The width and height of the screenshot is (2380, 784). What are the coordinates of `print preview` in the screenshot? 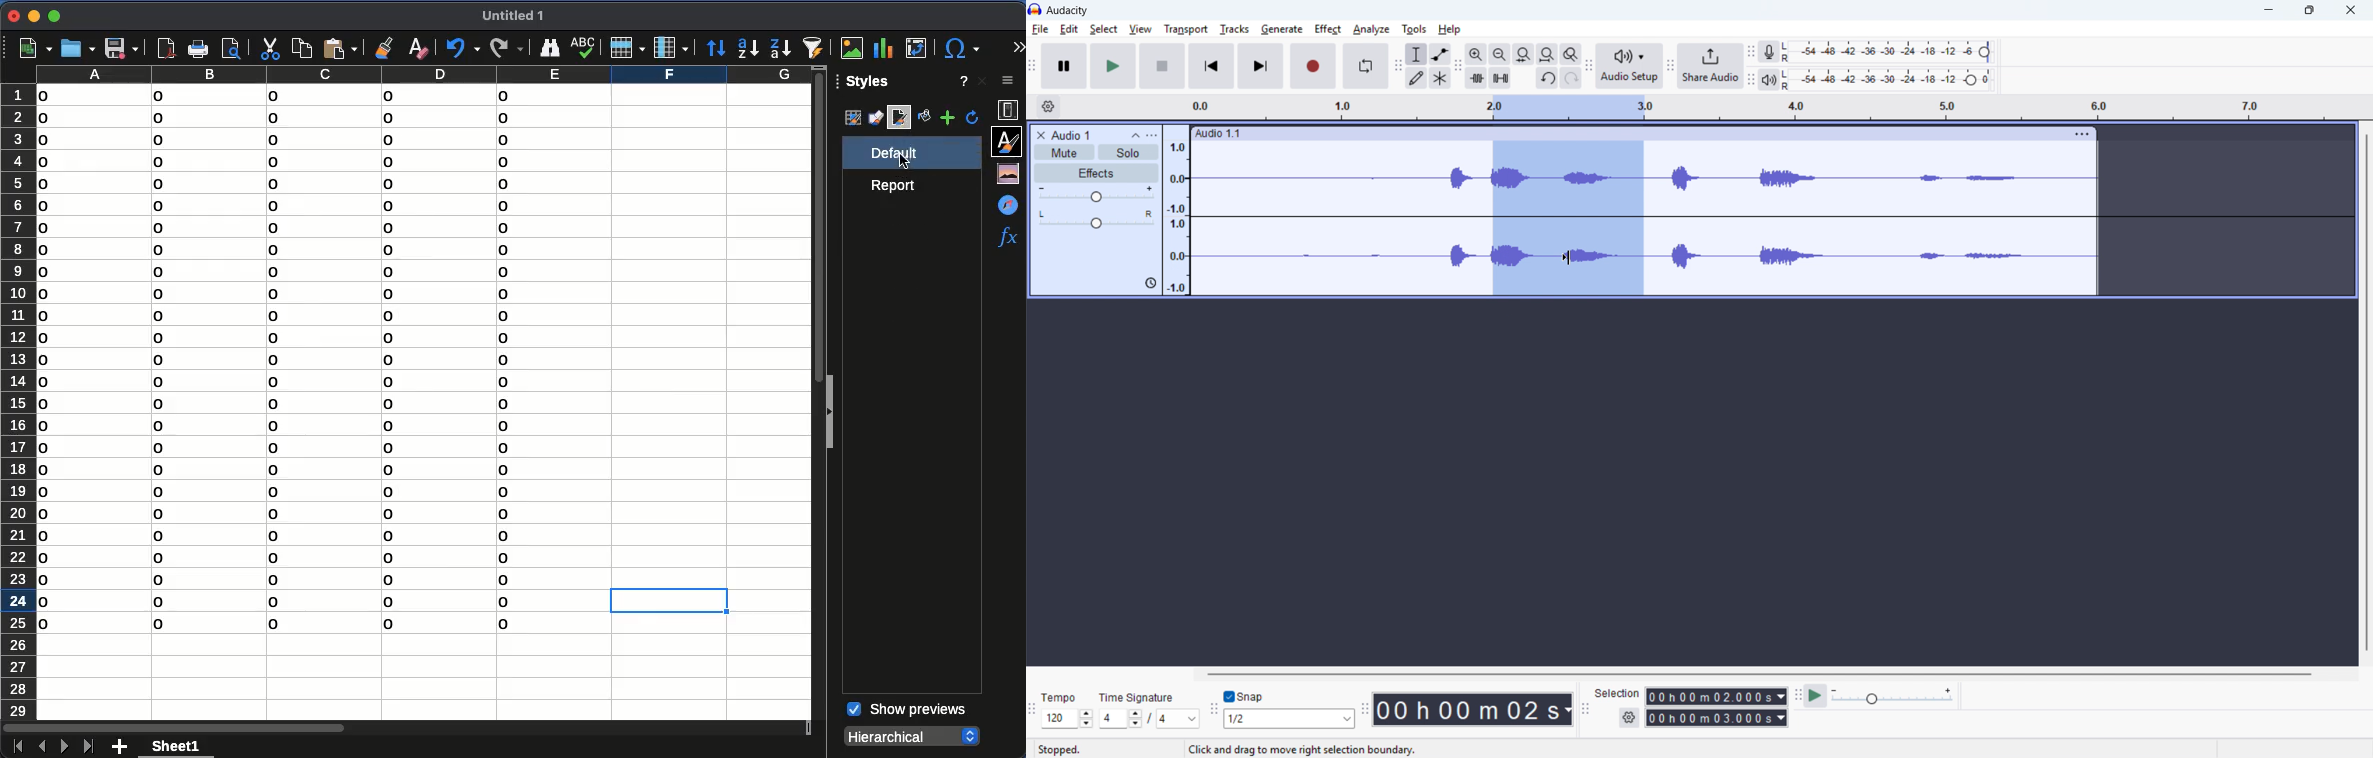 It's located at (233, 47).